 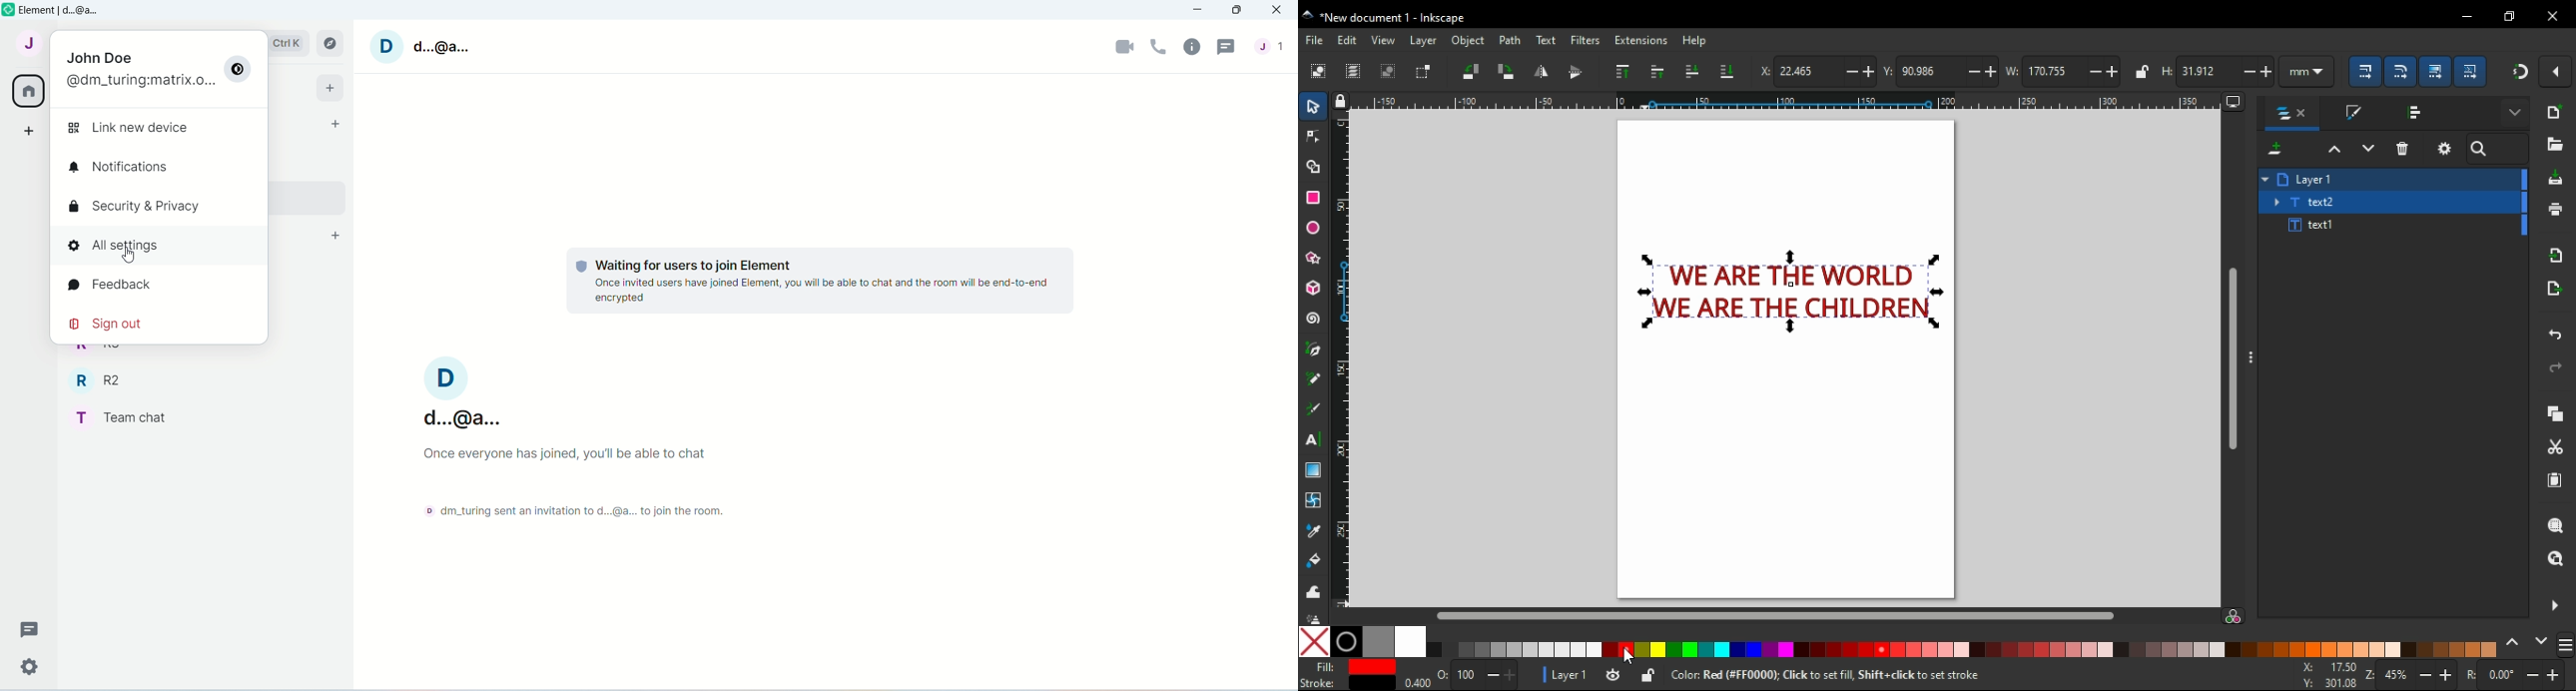 What do you see at coordinates (423, 48) in the screenshot?
I see `Username- d..@a` at bounding box center [423, 48].